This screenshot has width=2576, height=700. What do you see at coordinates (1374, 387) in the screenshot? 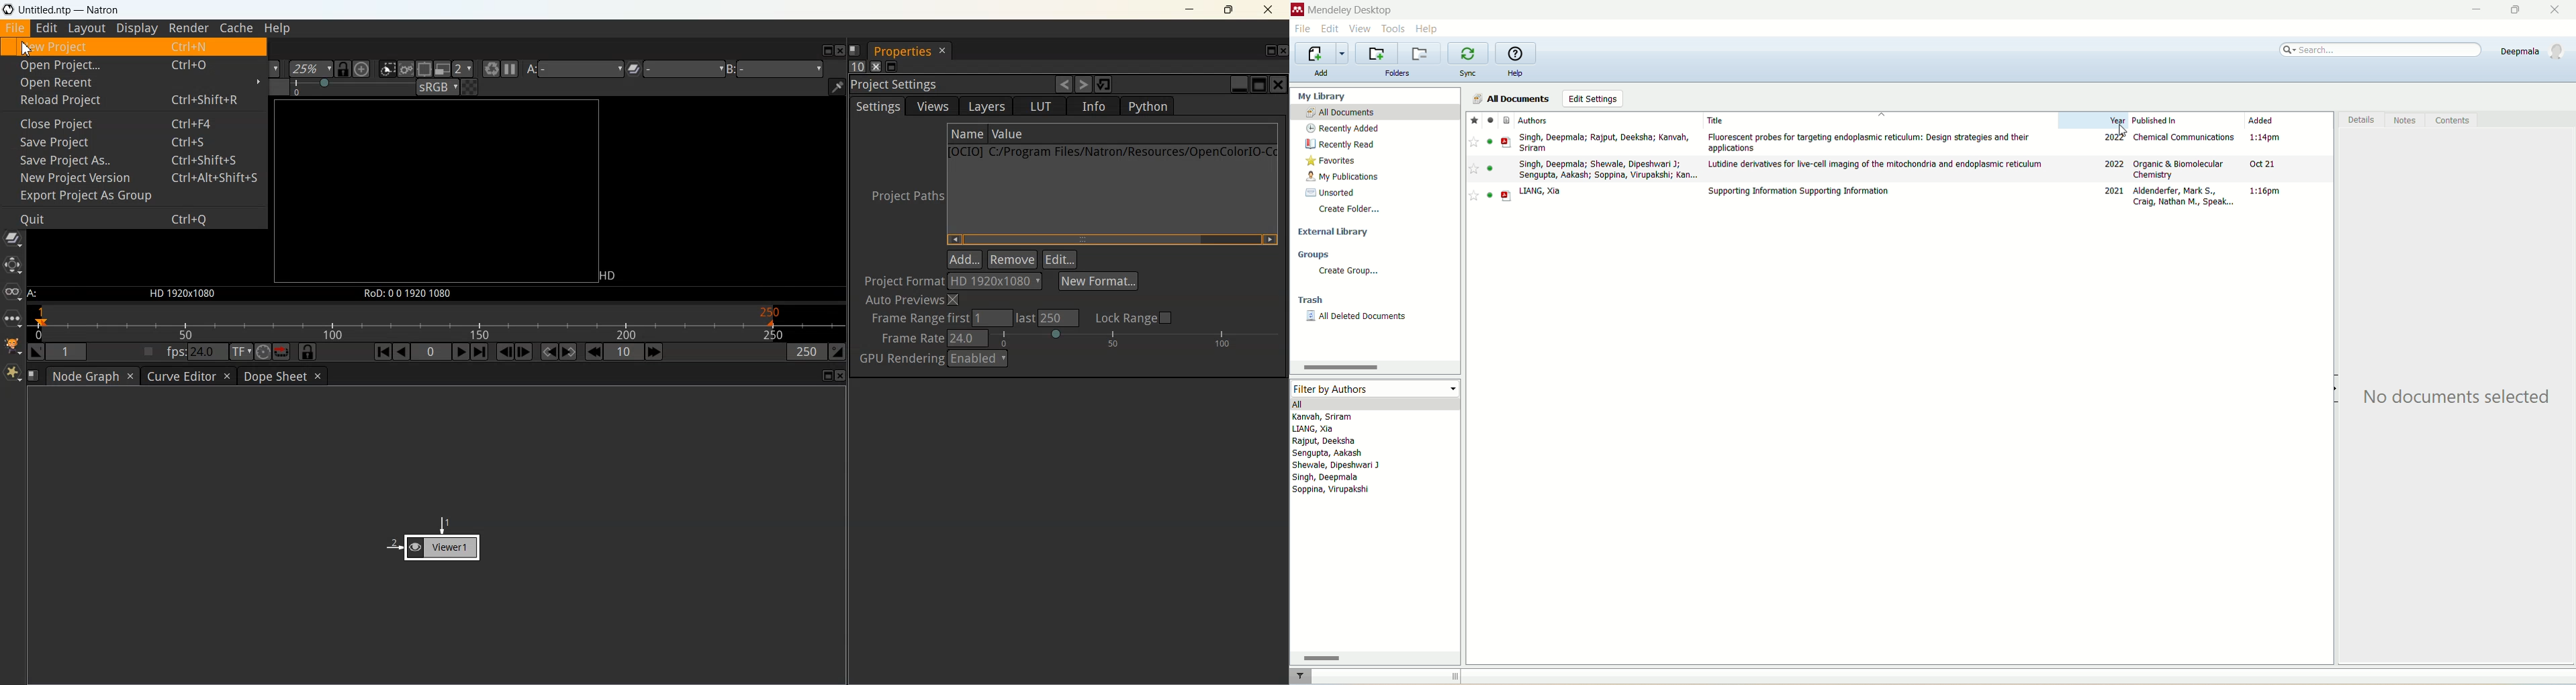
I see `filter by authors` at bounding box center [1374, 387].